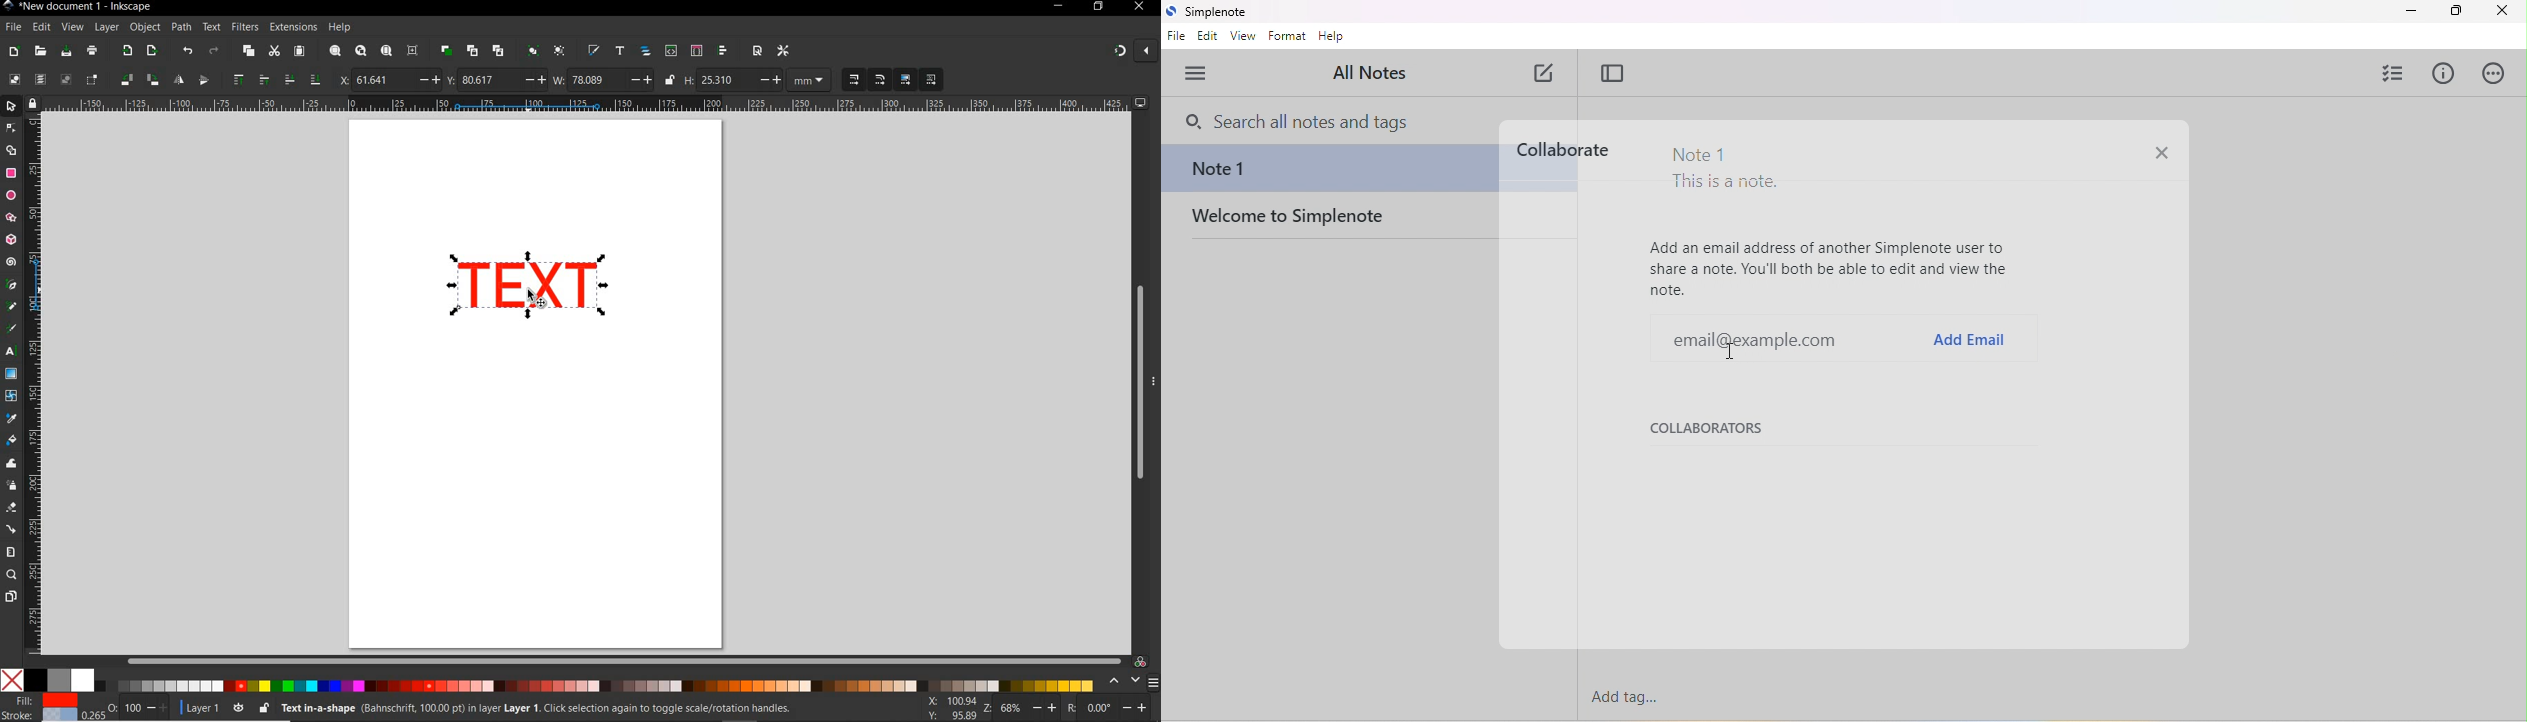  What do you see at coordinates (66, 51) in the screenshot?
I see `save` at bounding box center [66, 51].